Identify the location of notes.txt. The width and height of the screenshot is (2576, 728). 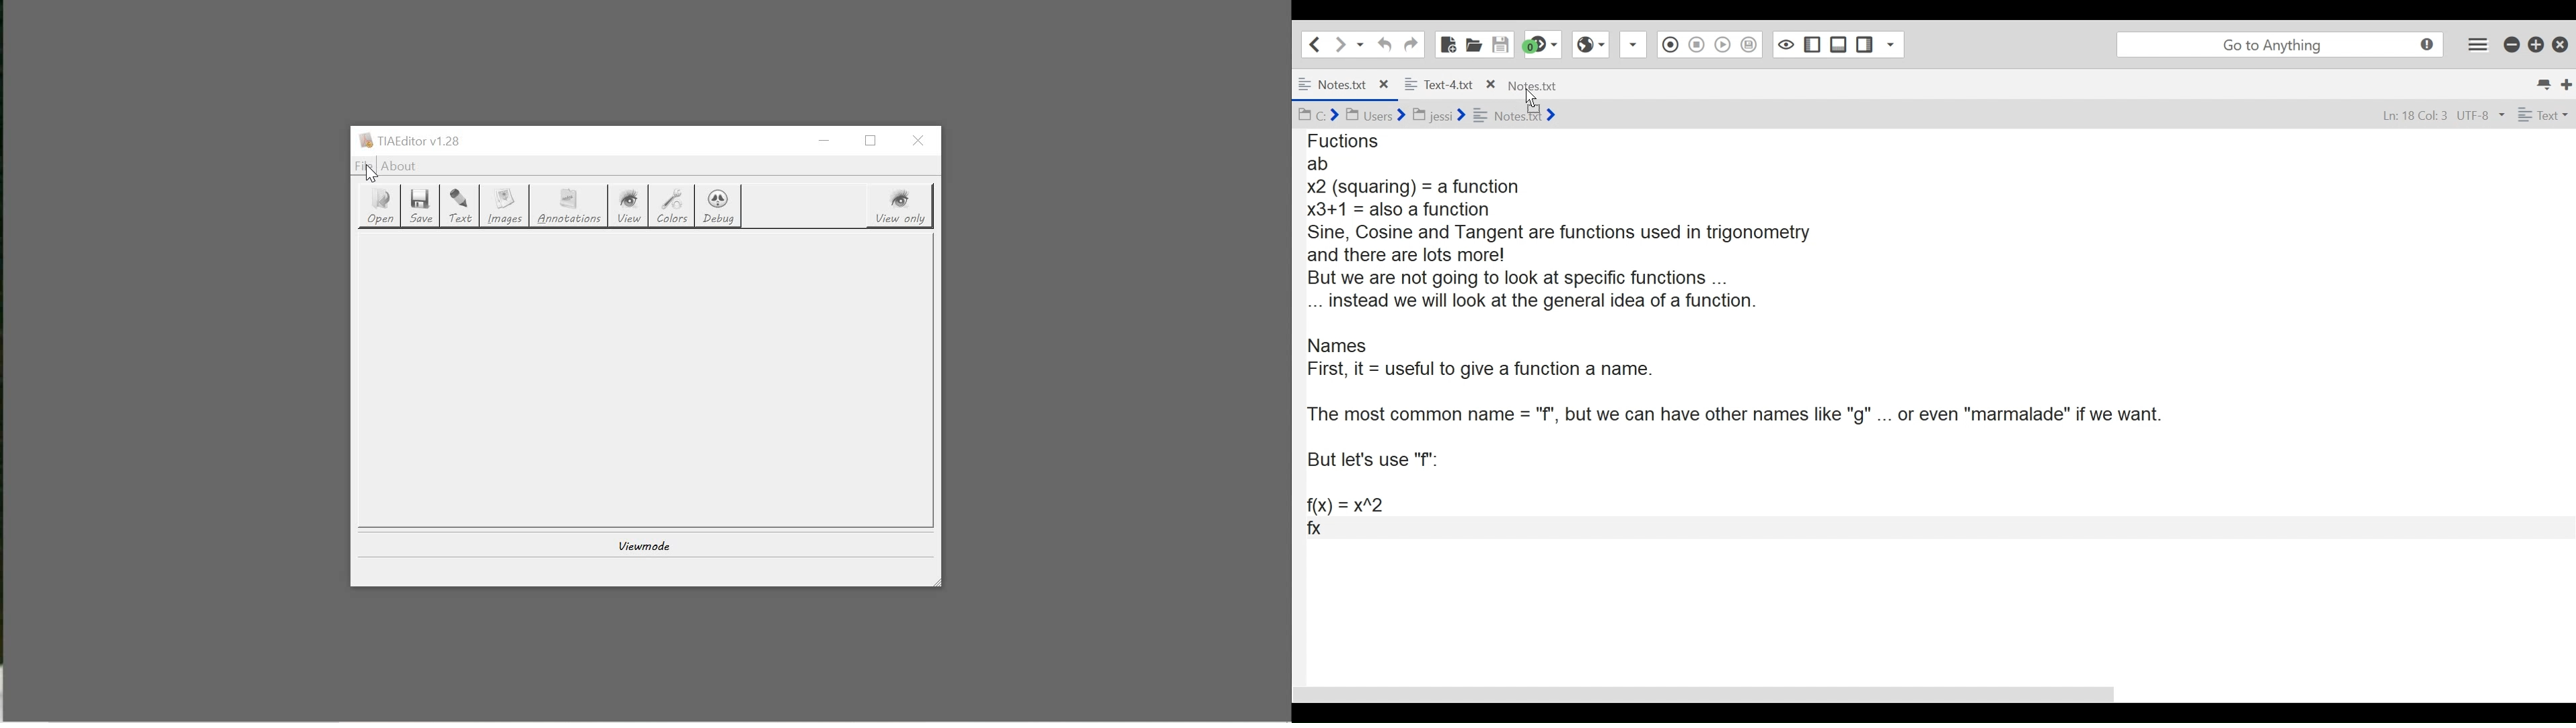
(1515, 114).